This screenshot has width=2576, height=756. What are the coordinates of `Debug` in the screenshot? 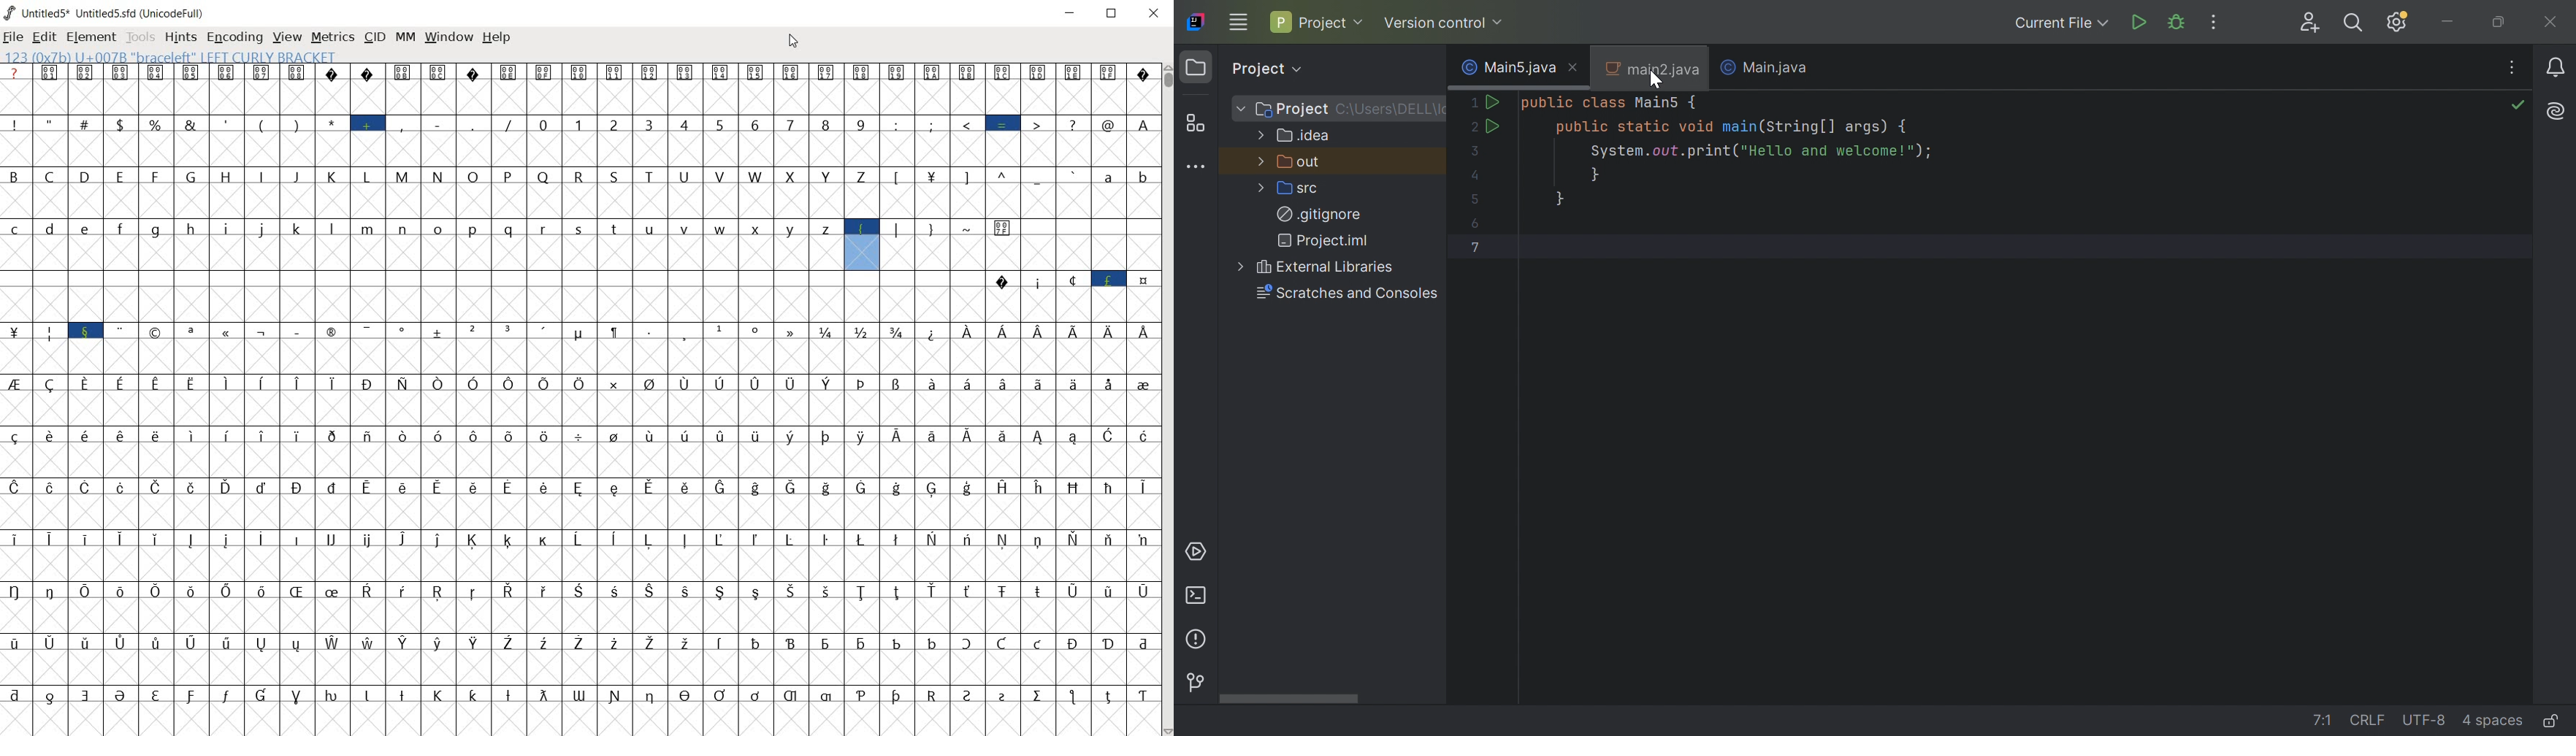 It's located at (2176, 23).